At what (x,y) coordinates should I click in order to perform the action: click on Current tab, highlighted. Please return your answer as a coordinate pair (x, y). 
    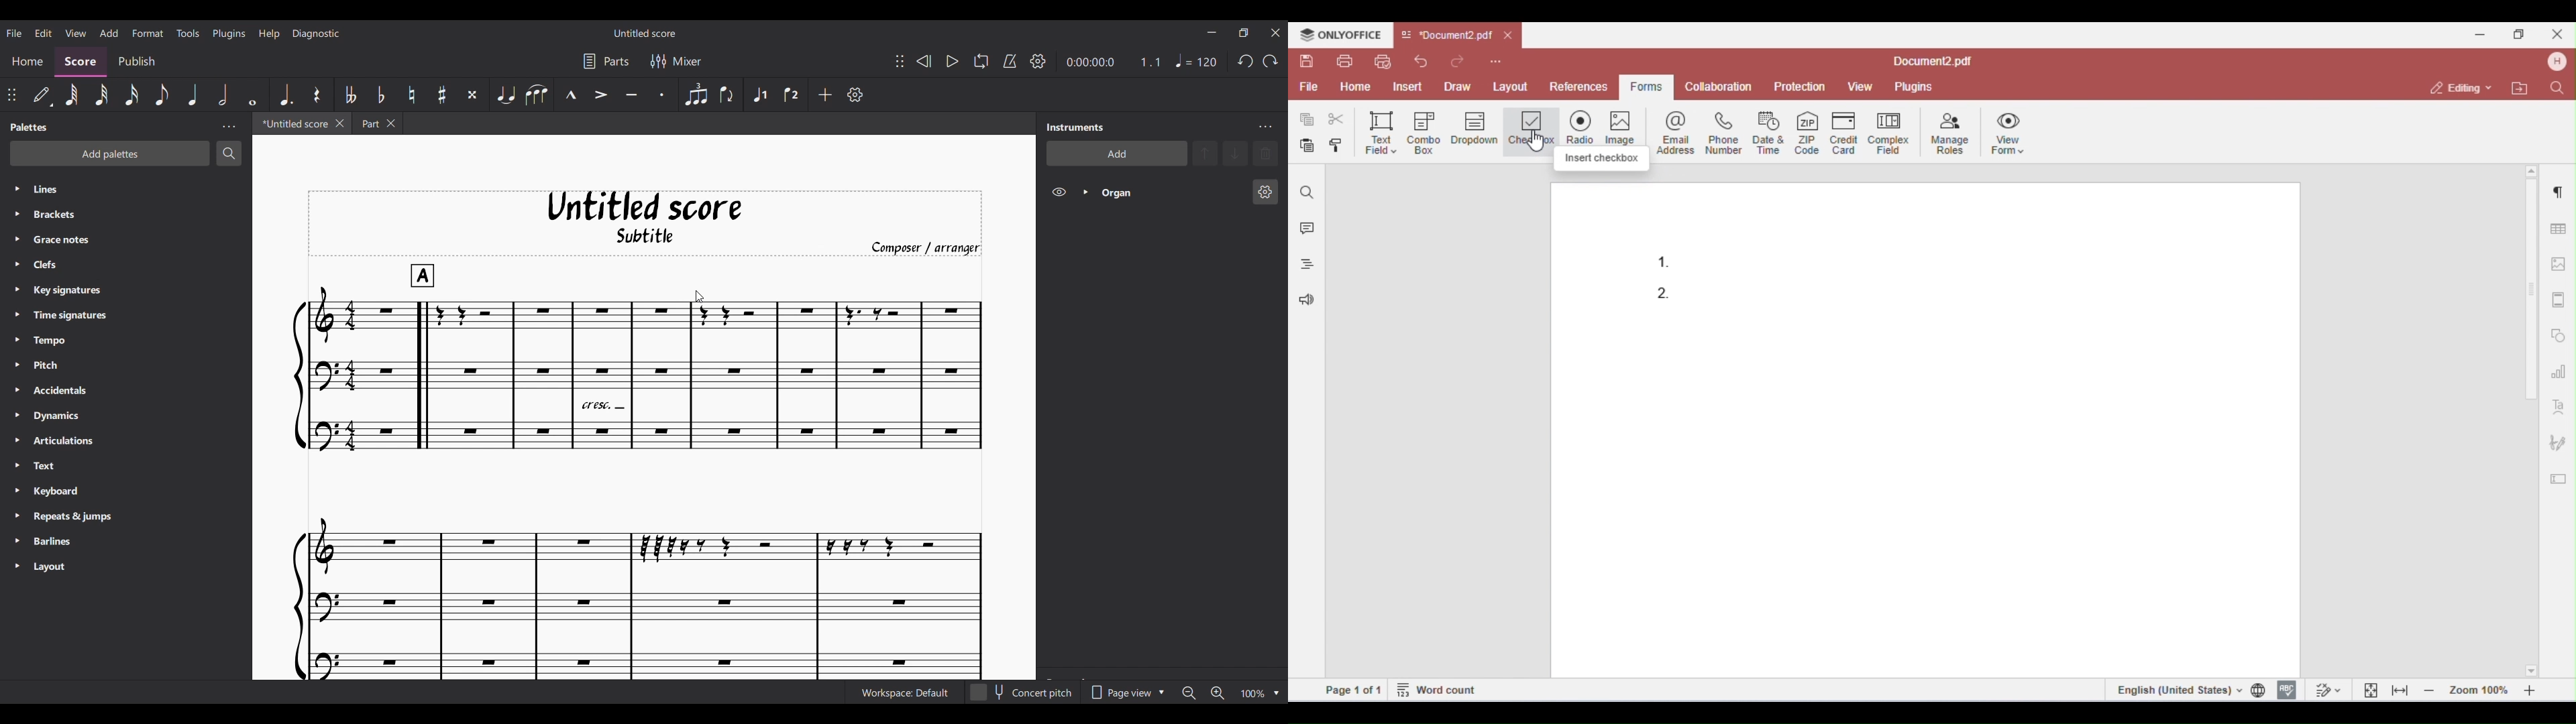
    Looking at the image, I should click on (294, 123).